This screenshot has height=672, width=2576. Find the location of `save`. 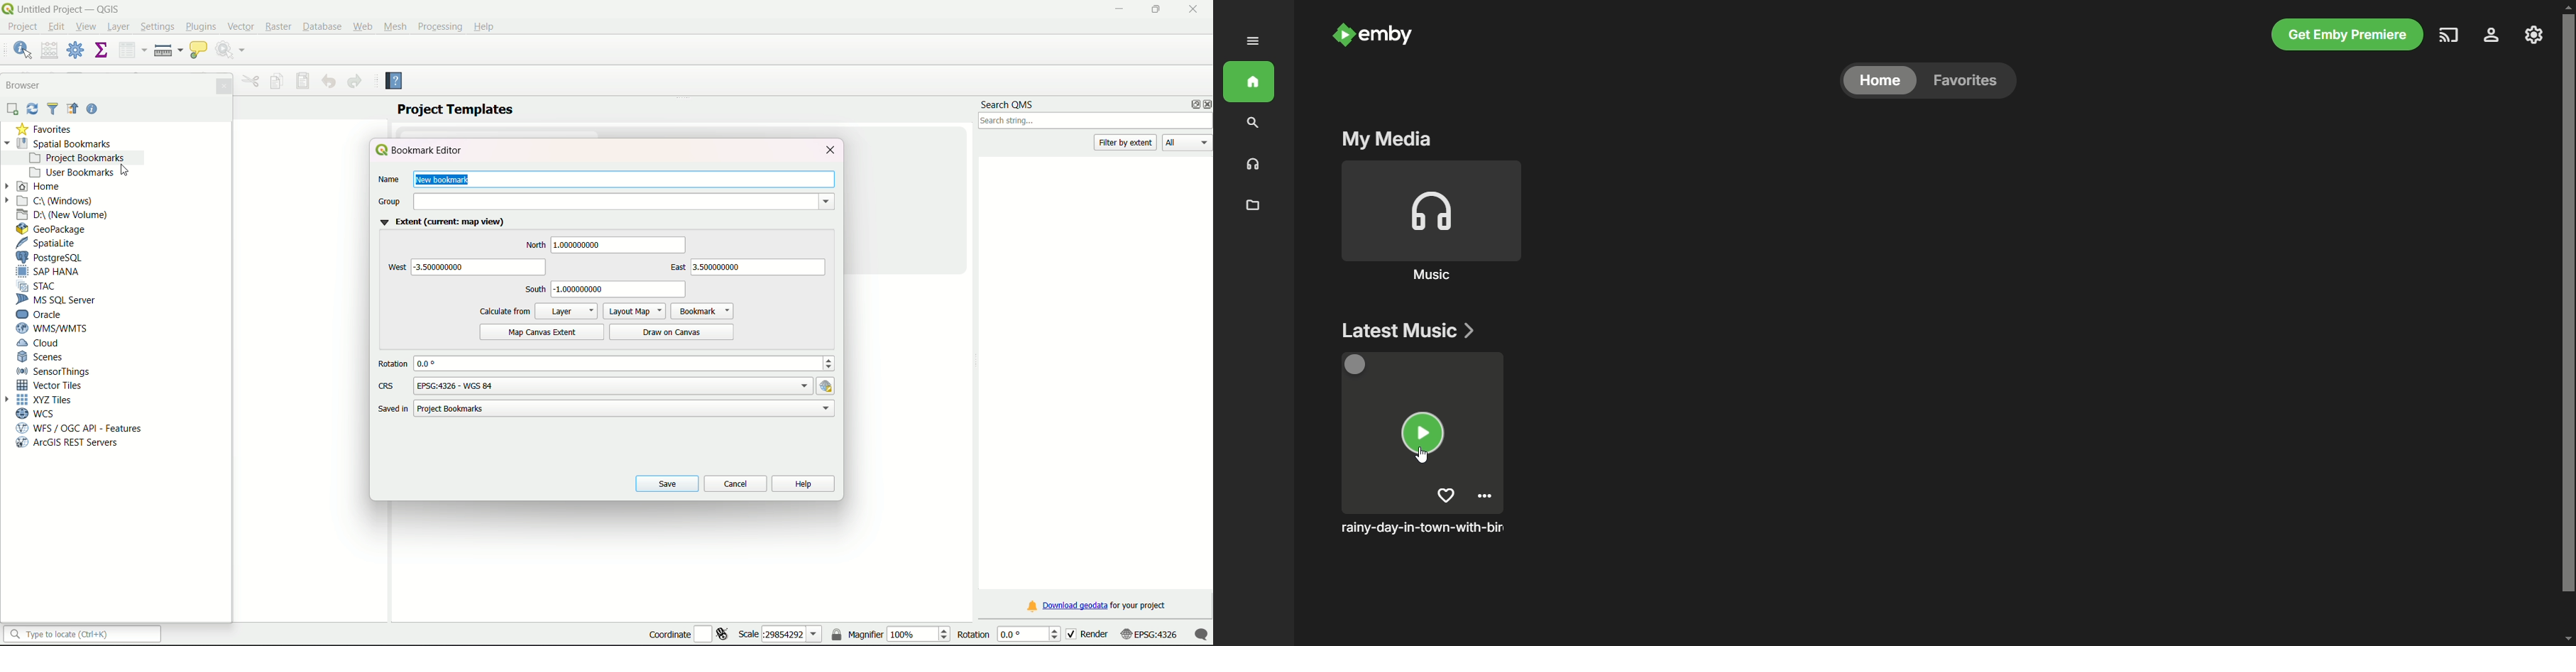

save is located at coordinates (667, 483).